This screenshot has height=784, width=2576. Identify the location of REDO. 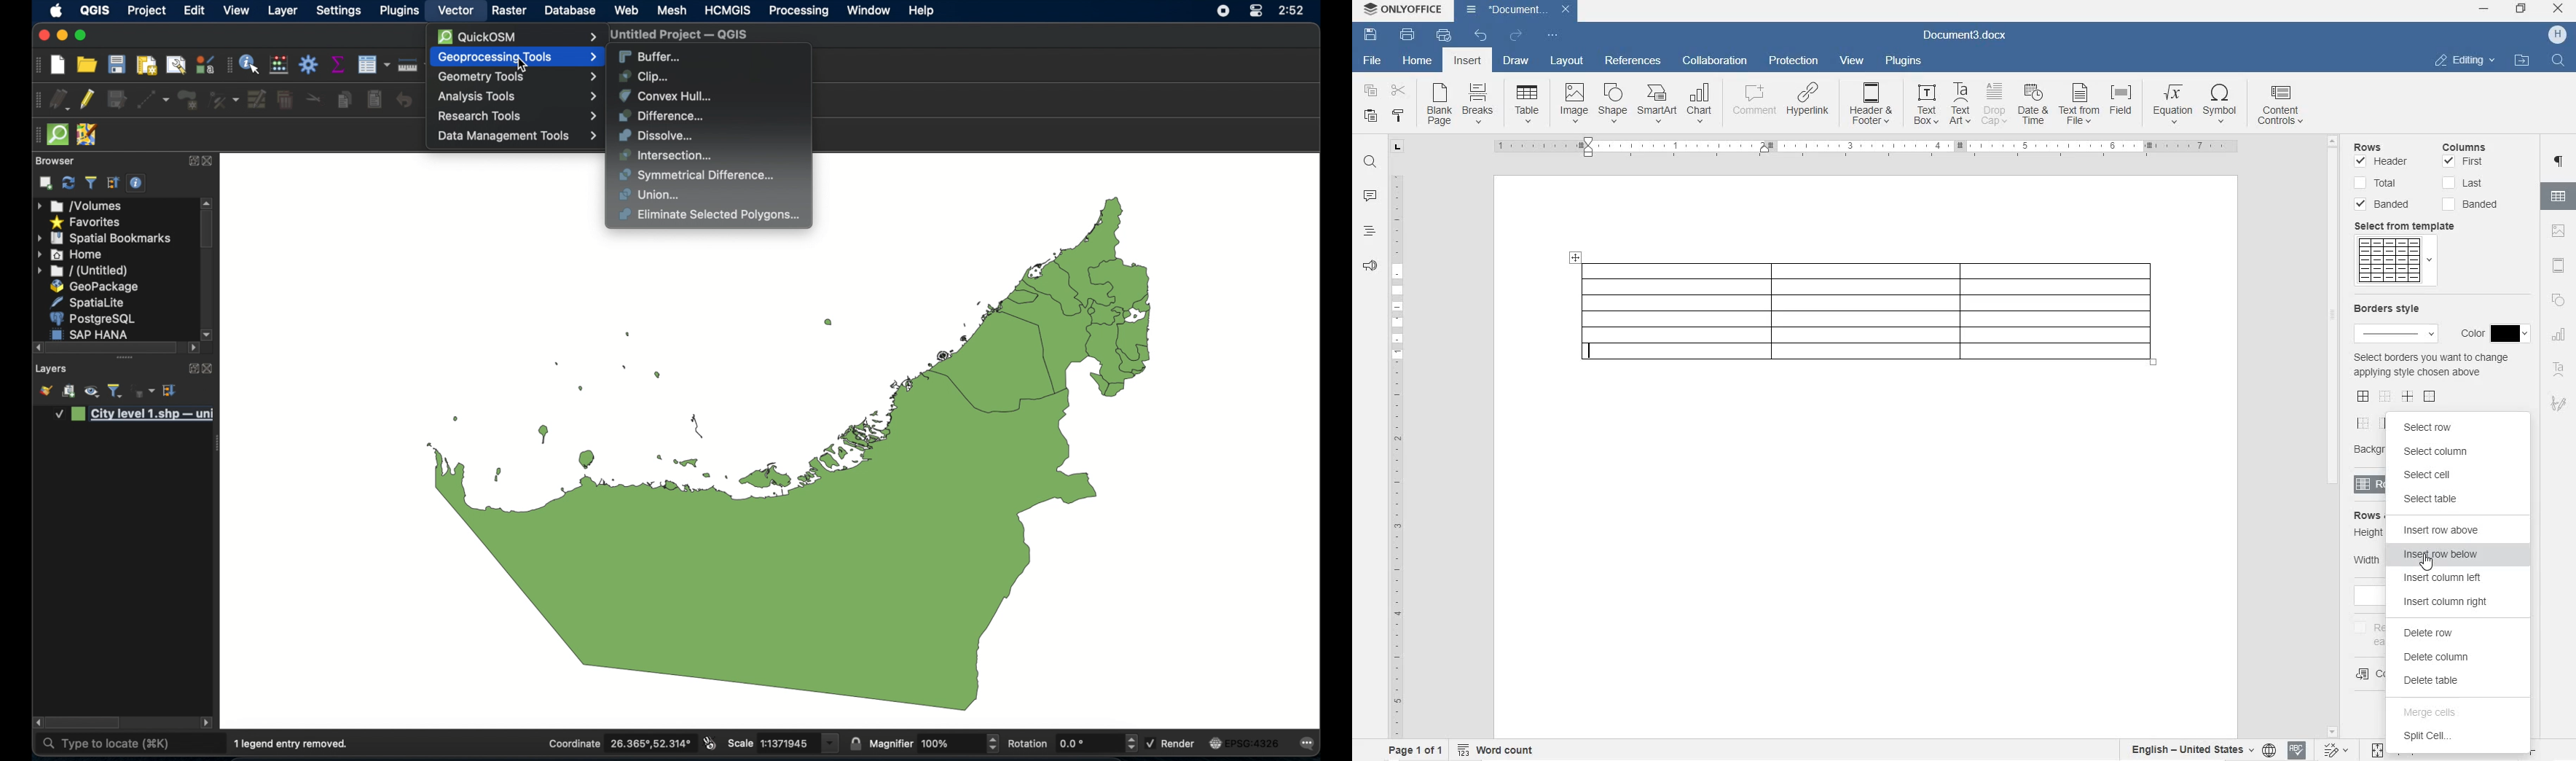
(1515, 35).